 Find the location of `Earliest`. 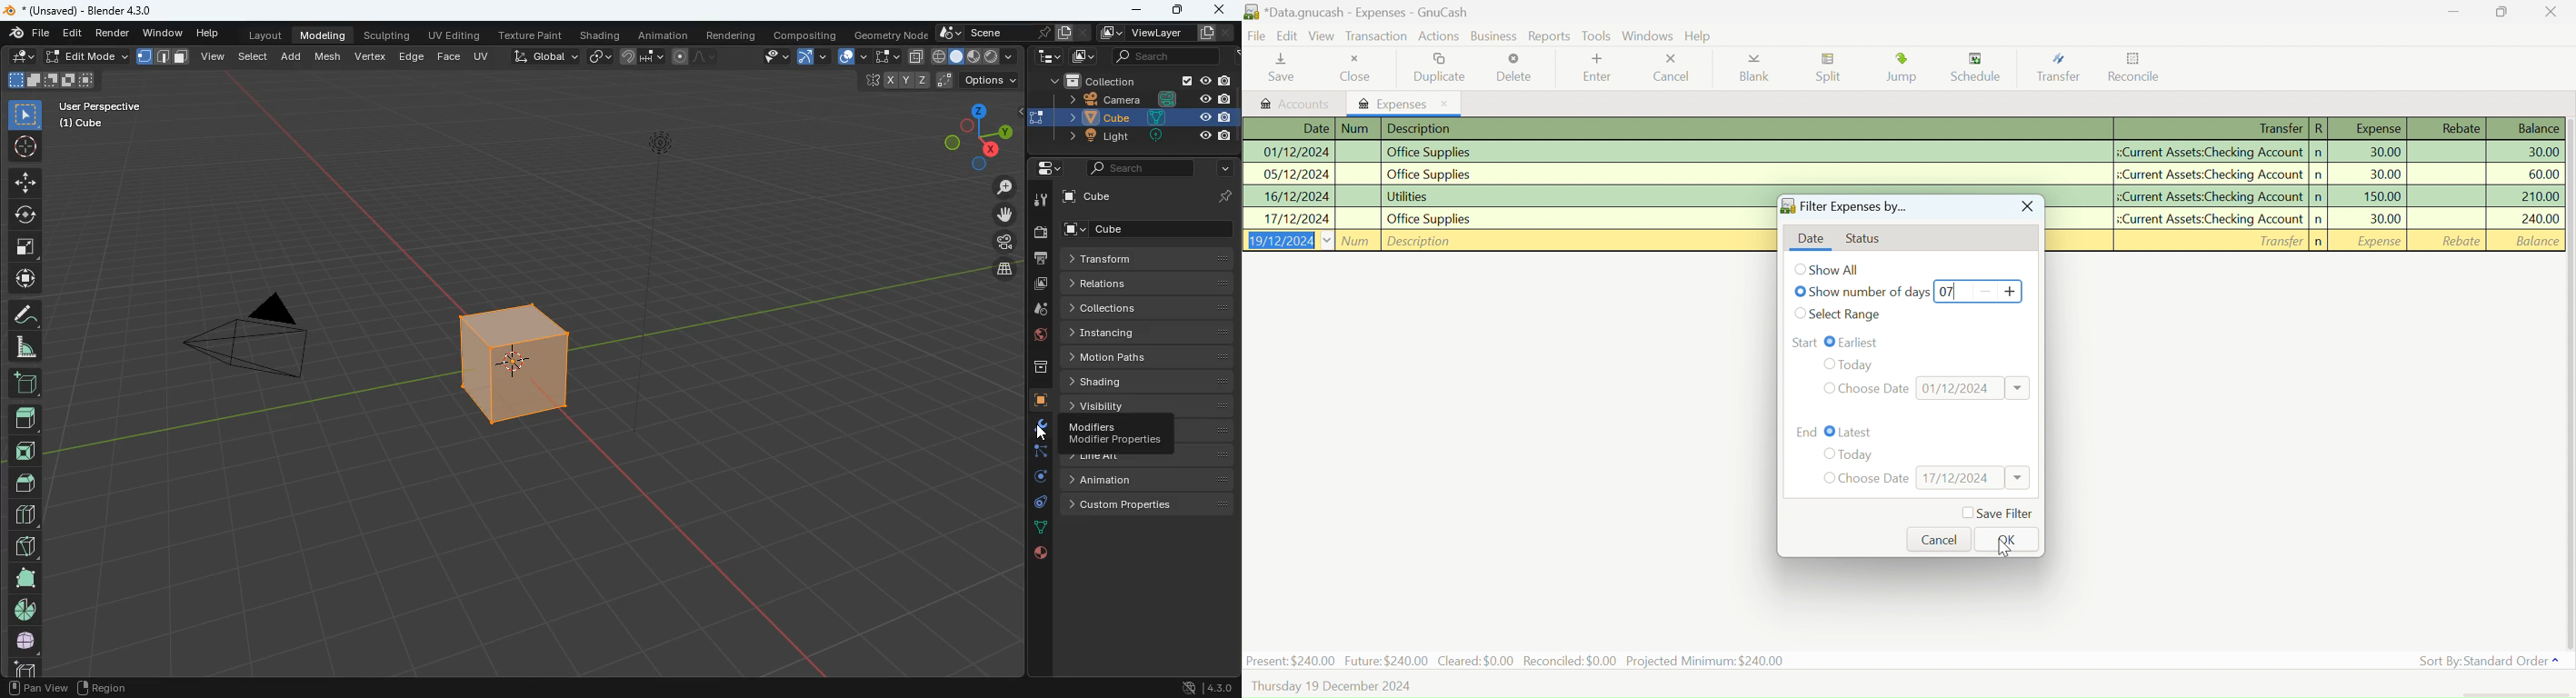

Earliest is located at coordinates (1864, 341).